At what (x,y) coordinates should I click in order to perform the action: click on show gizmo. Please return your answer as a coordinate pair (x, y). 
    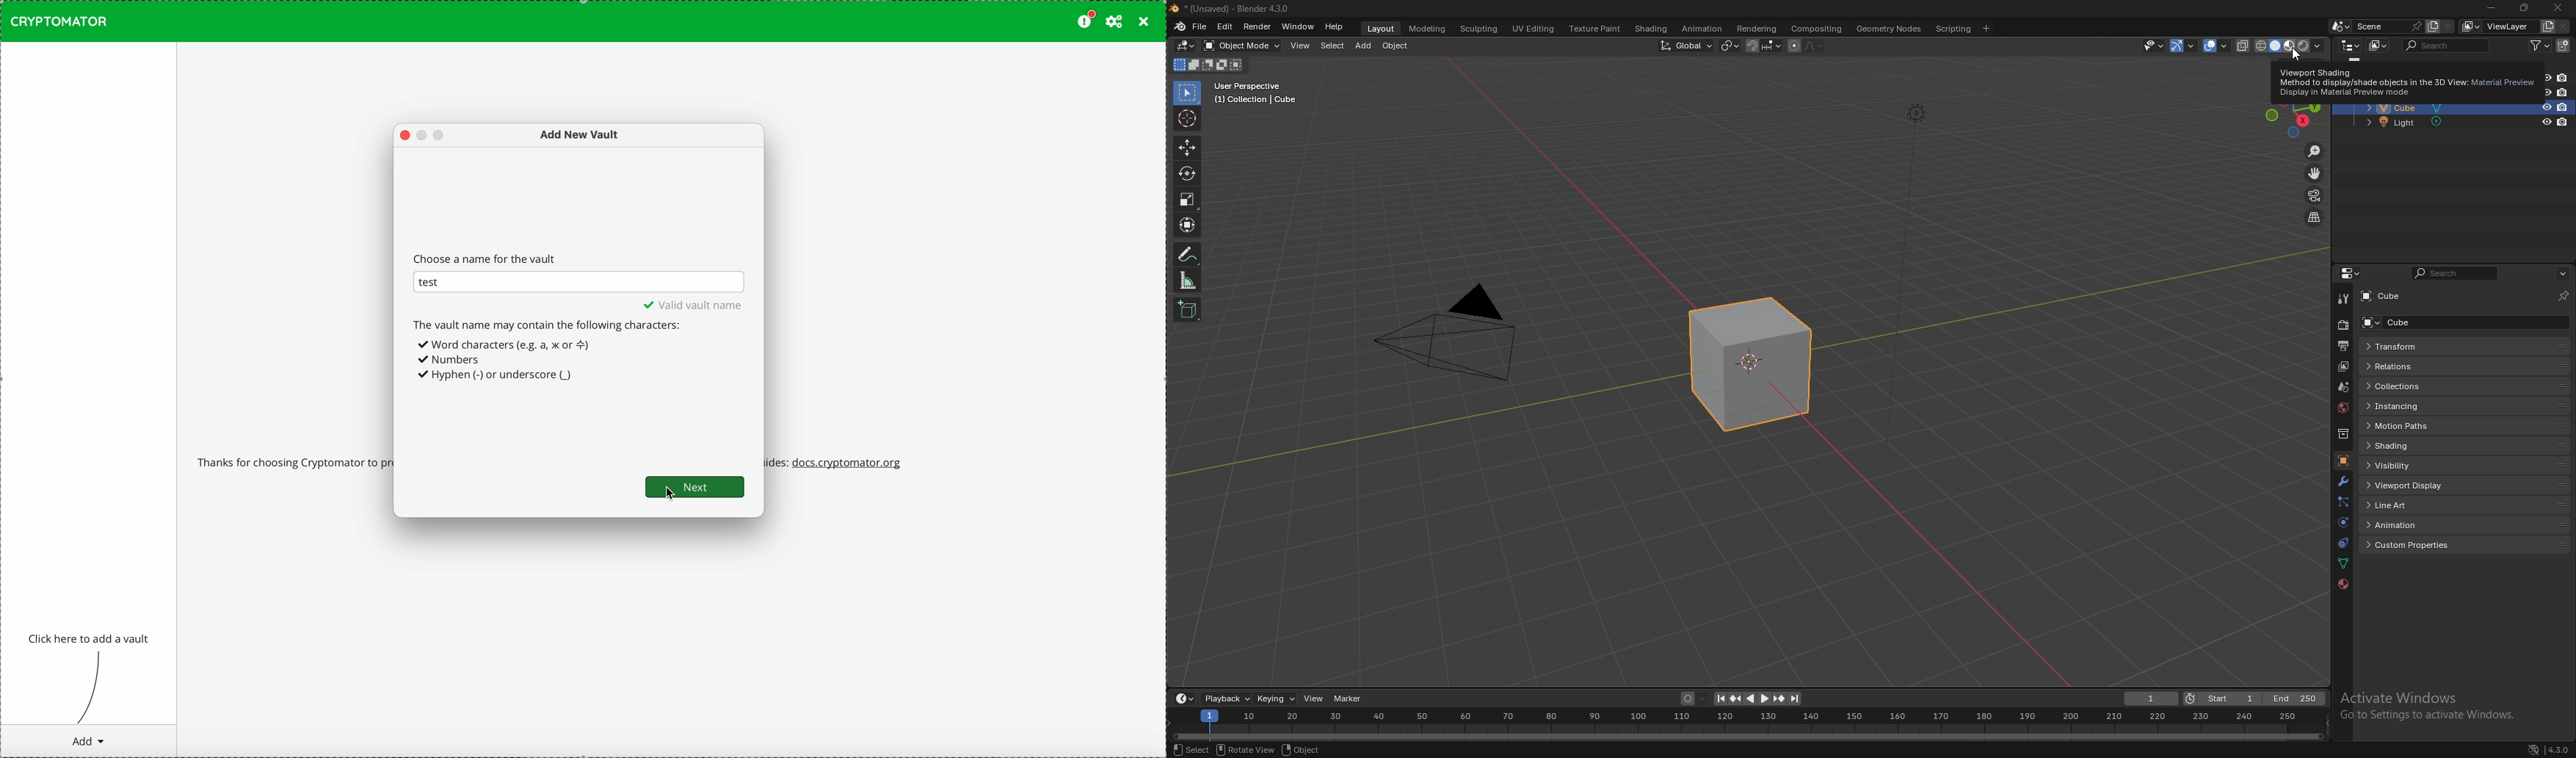
    Looking at the image, I should click on (2184, 46).